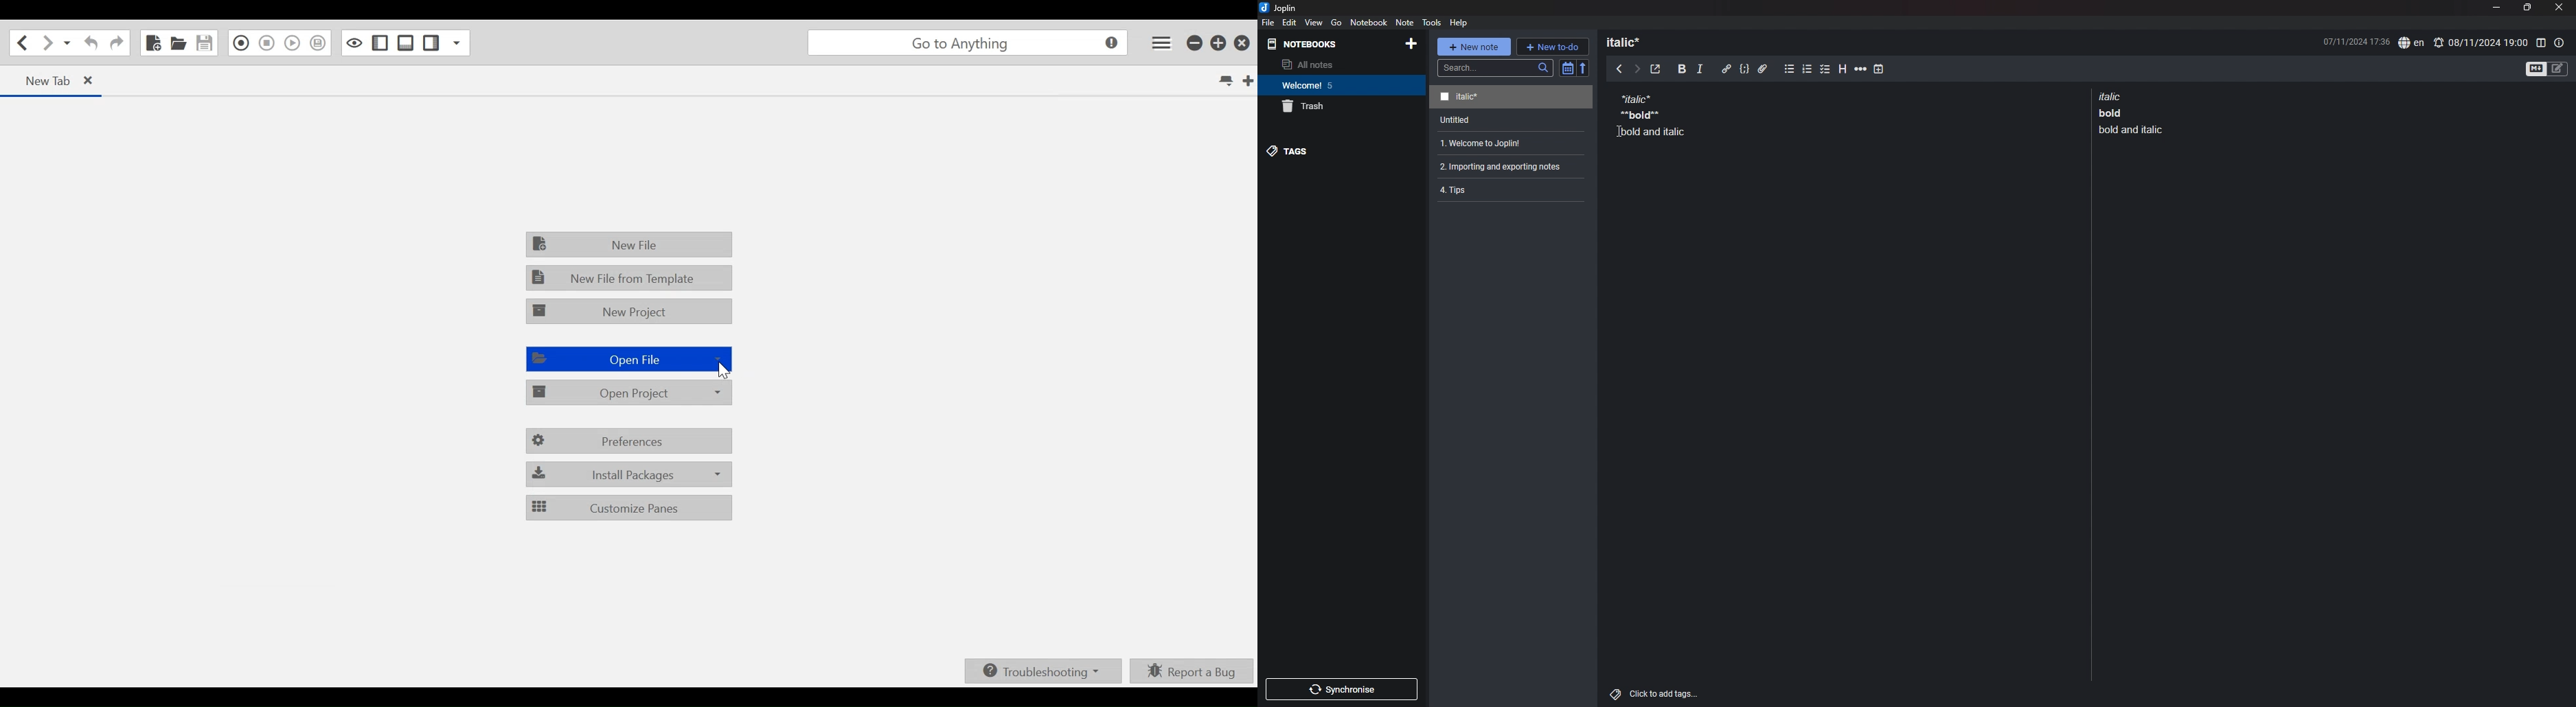 Image resolution: width=2576 pixels, height=728 pixels. Describe the element at coordinates (630, 278) in the screenshot. I see `New File from Template` at that location.